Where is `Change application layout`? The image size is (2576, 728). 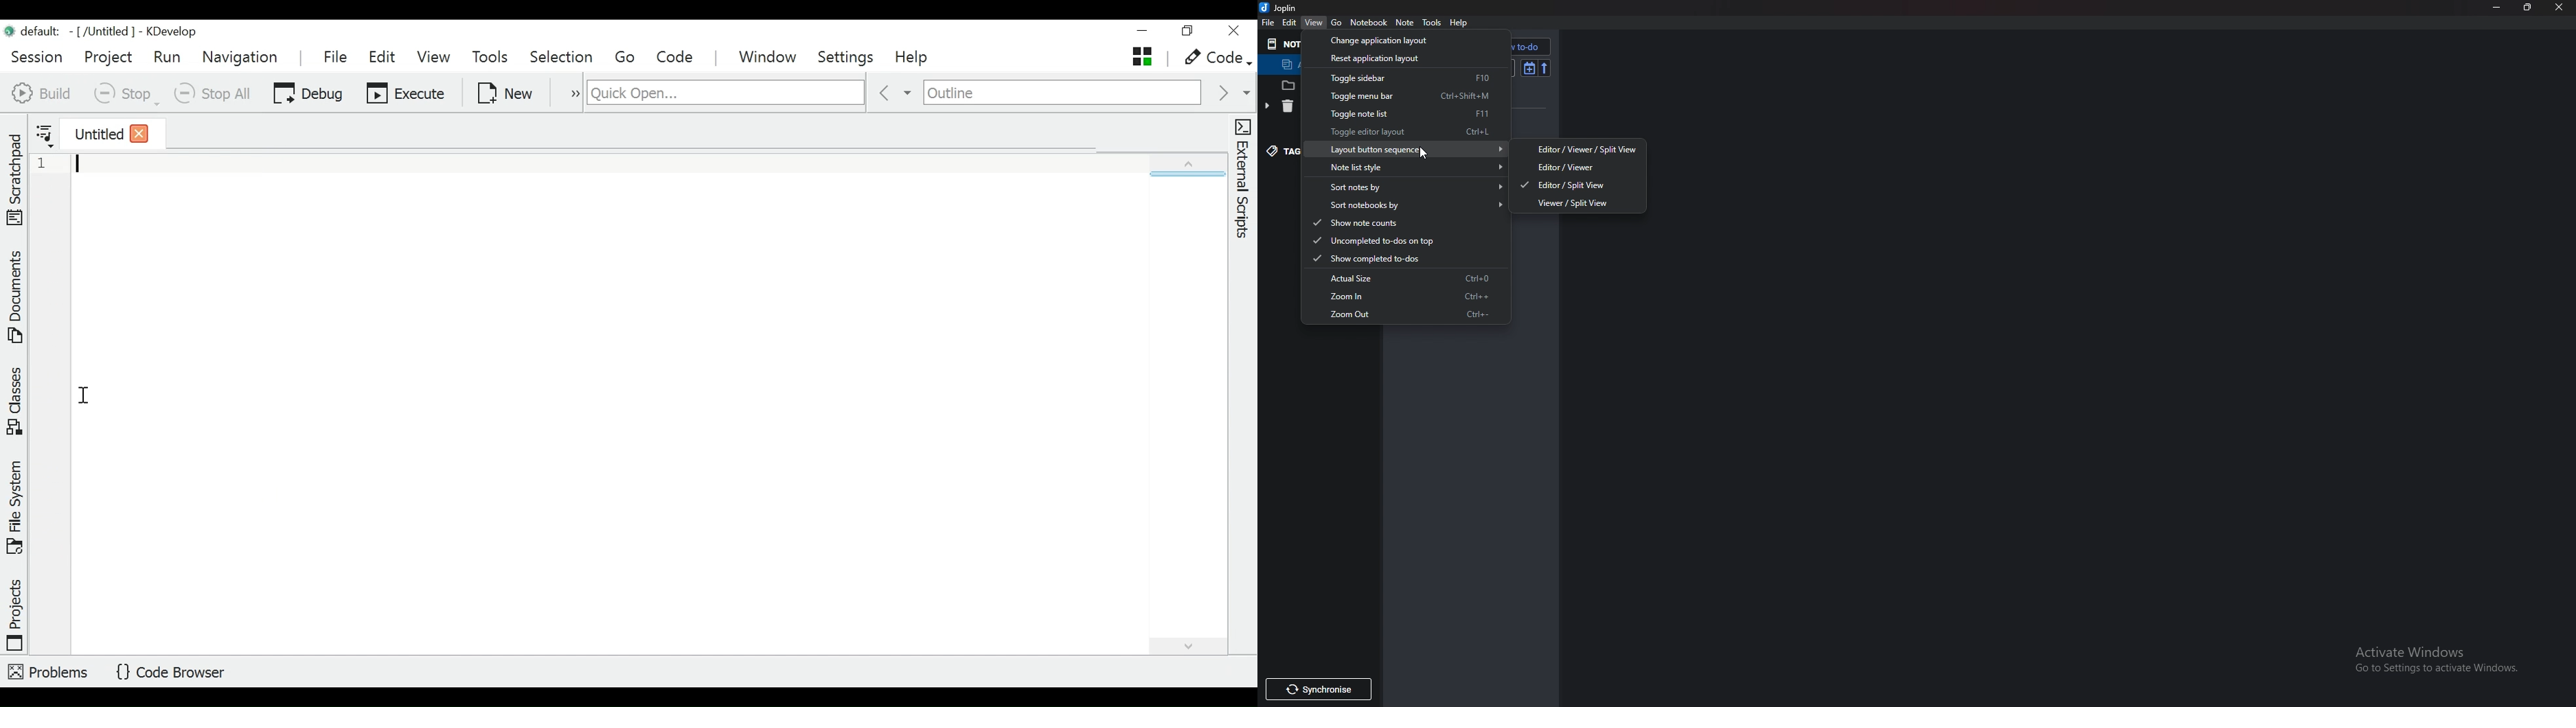
Change application layout is located at coordinates (1399, 39).